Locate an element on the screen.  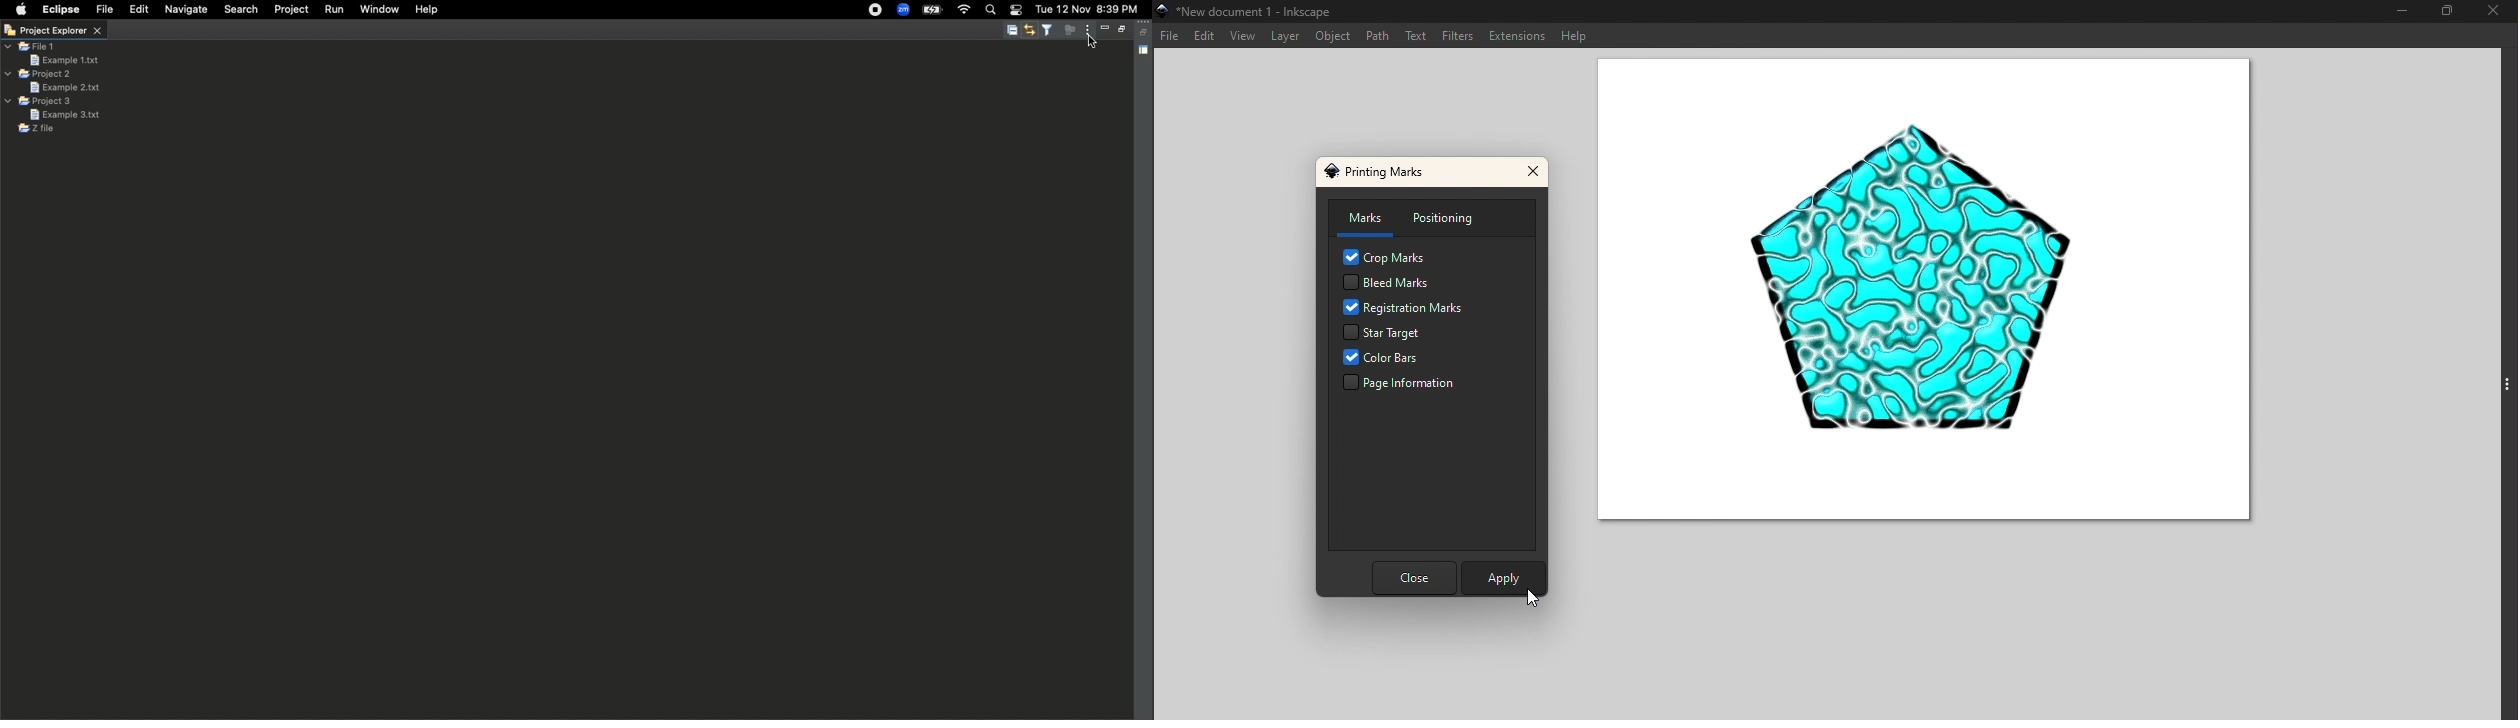
Navigate is located at coordinates (186, 10).